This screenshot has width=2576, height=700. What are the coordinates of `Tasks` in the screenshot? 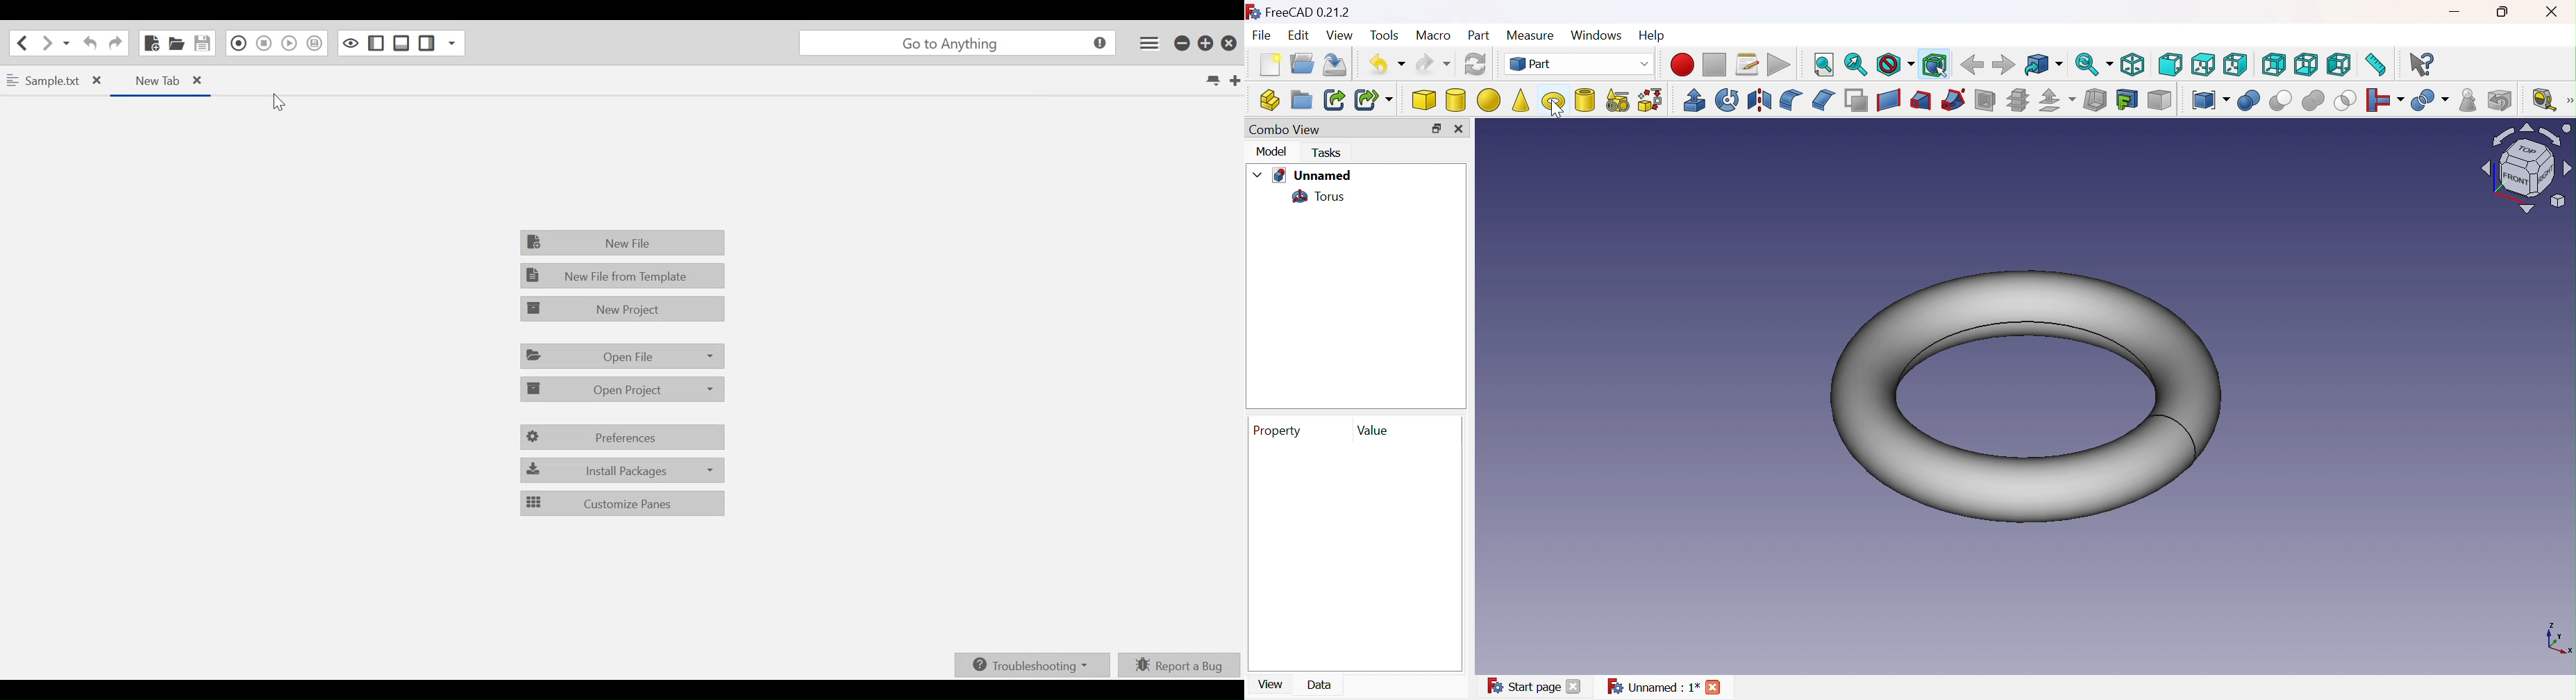 It's located at (1328, 153).